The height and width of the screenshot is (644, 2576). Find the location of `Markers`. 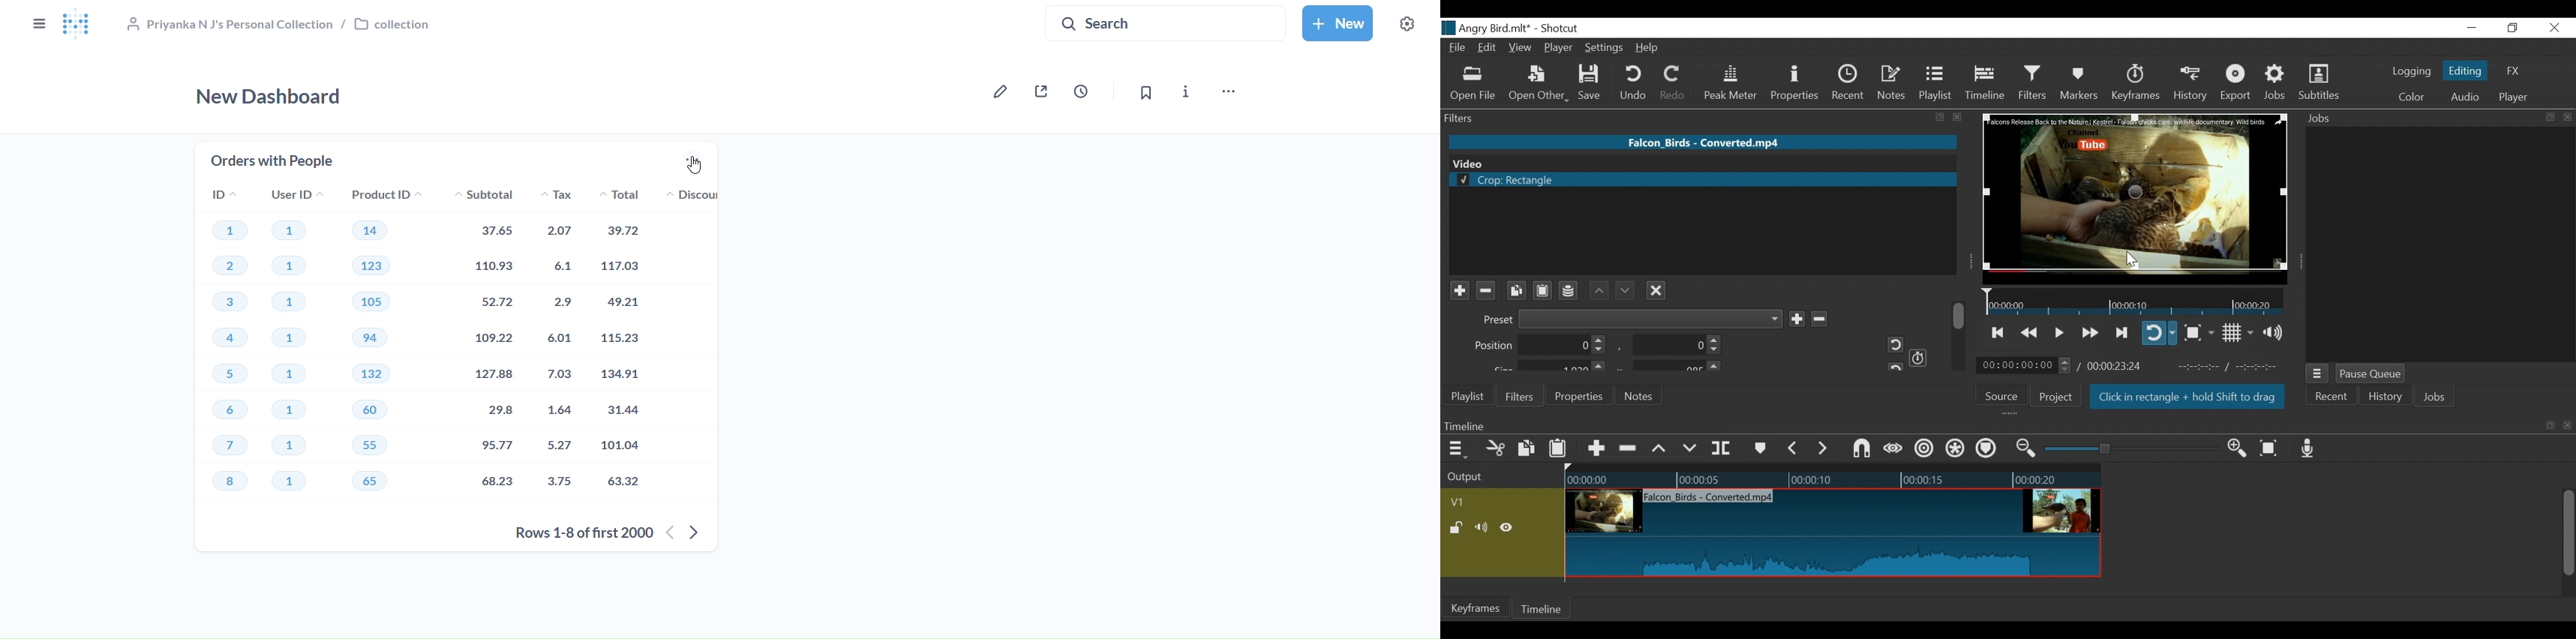

Markers is located at coordinates (1759, 448).